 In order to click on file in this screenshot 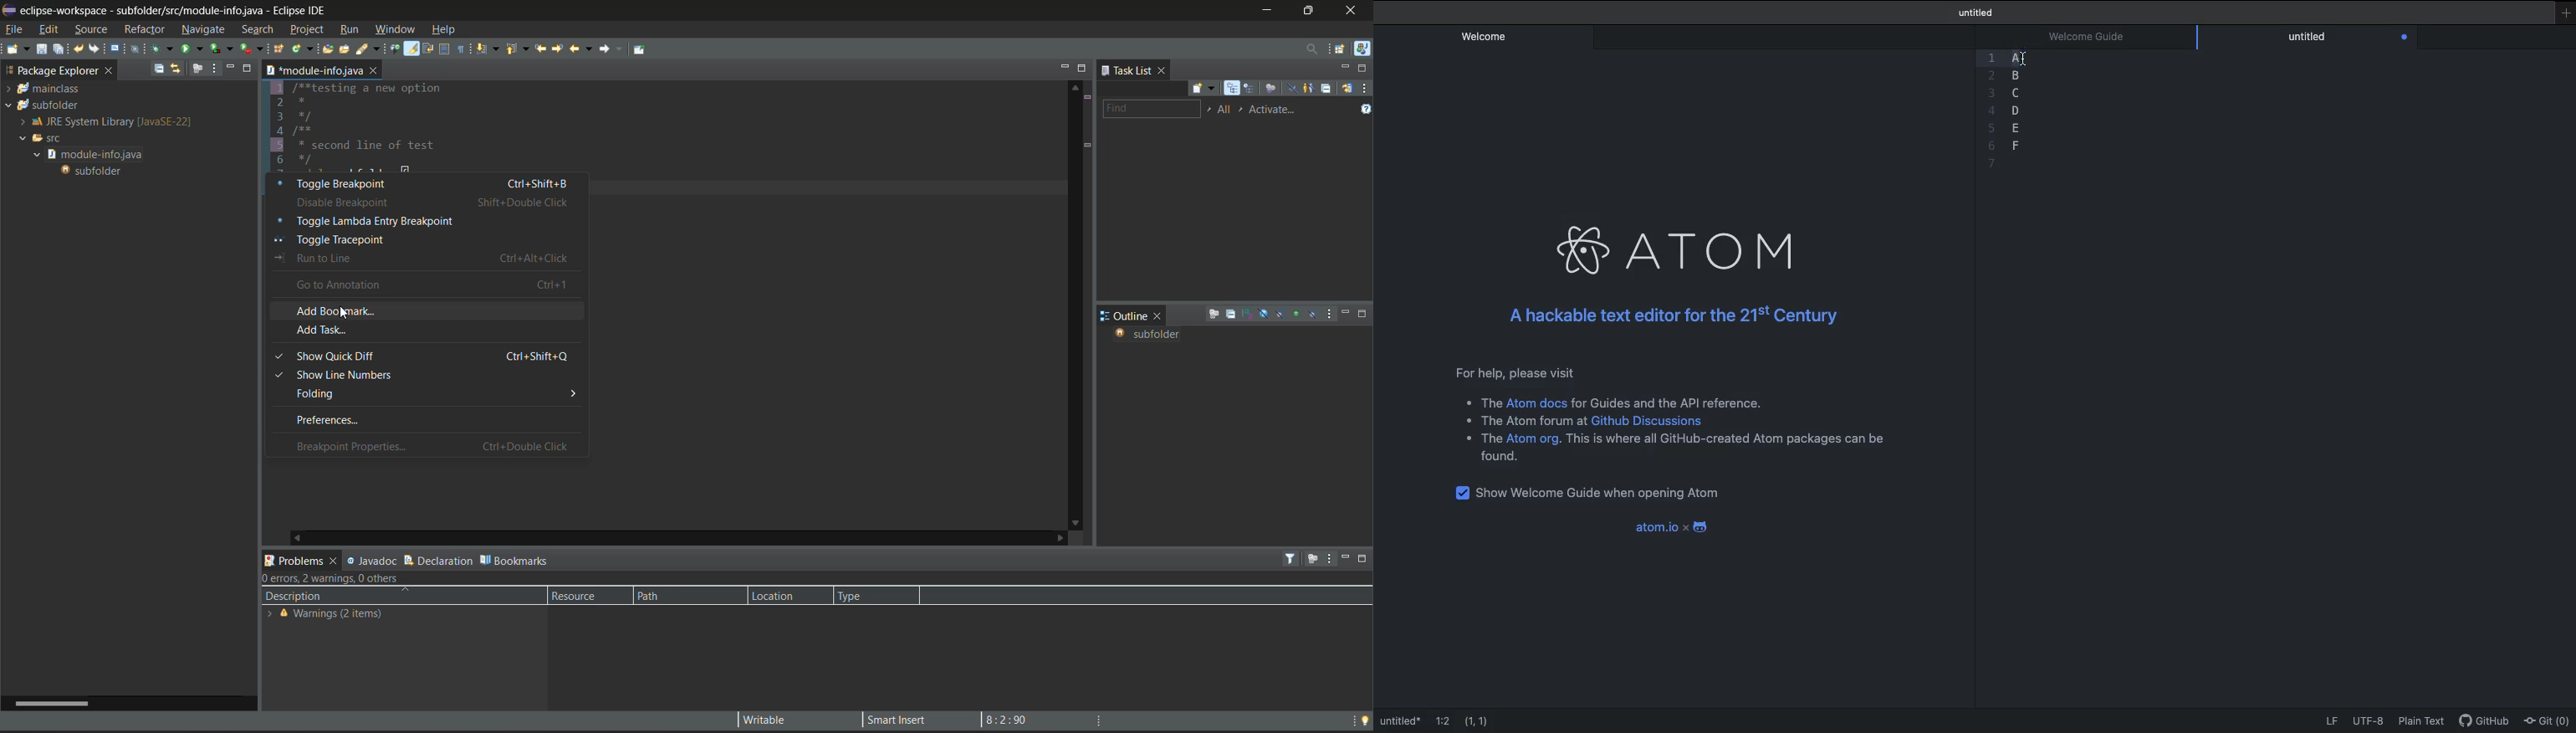, I will do `click(16, 29)`.